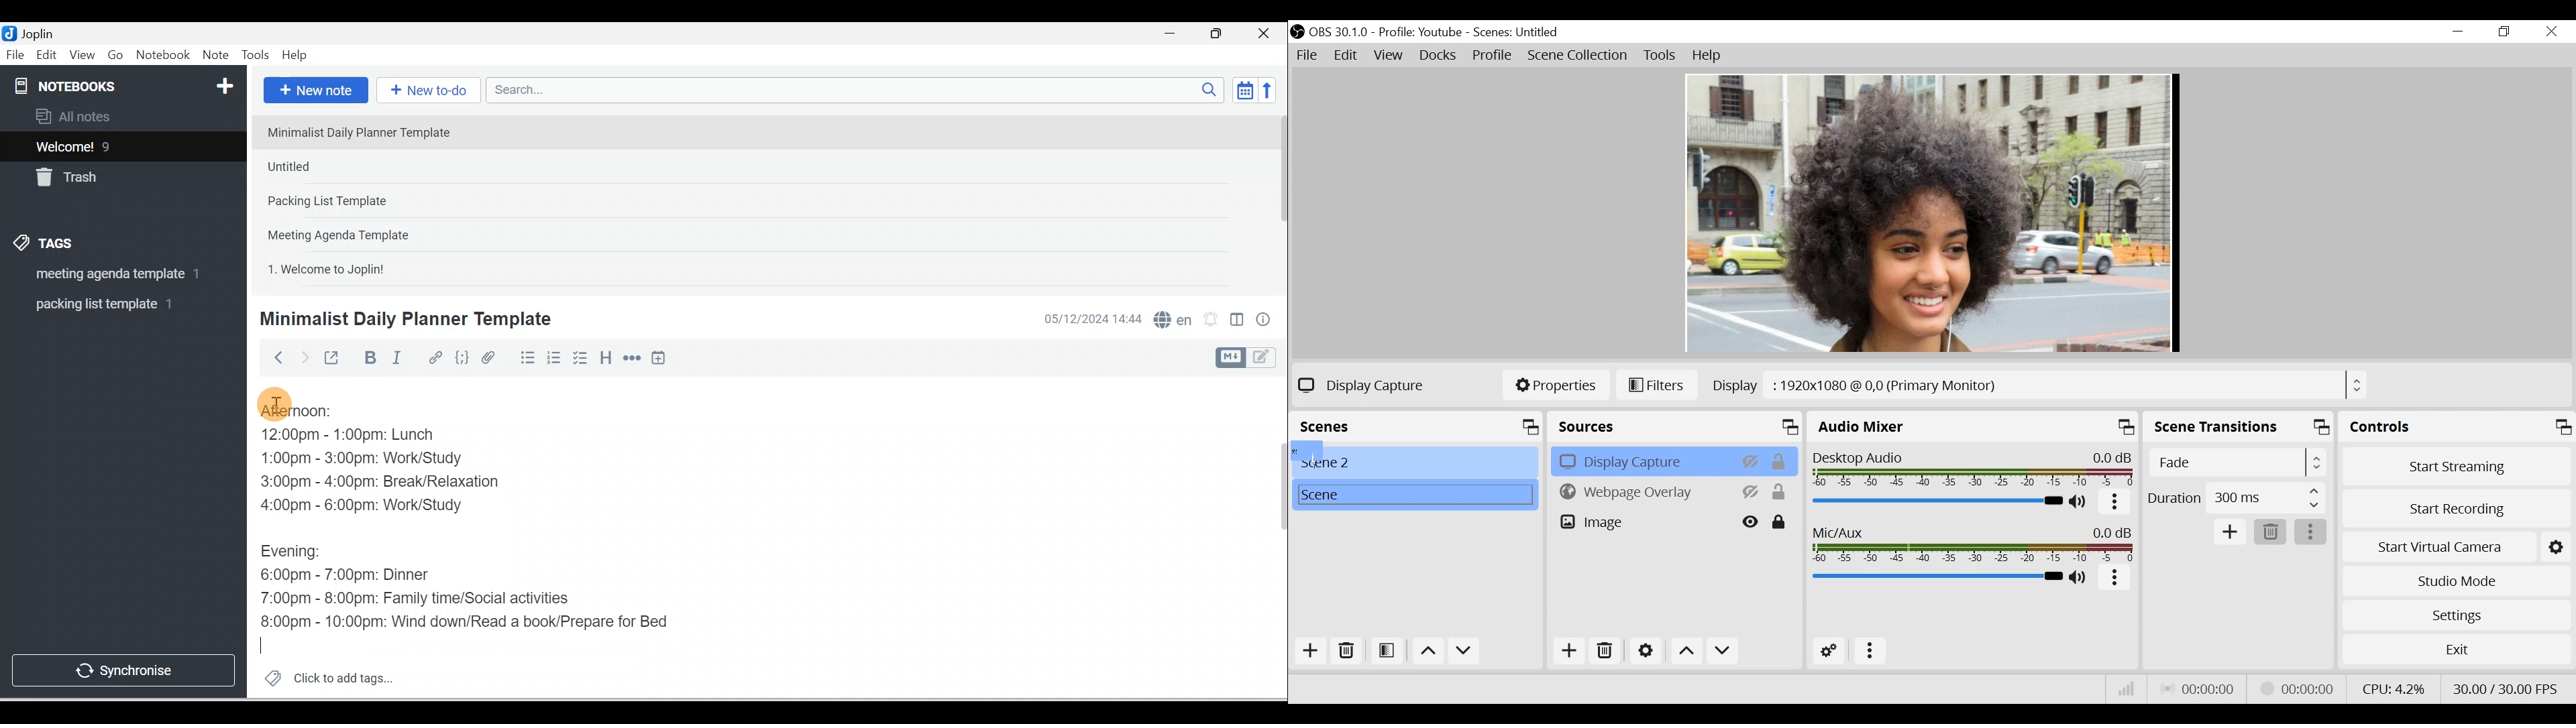  What do you see at coordinates (859, 90) in the screenshot?
I see `Search bar` at bounding box center [859, 90].